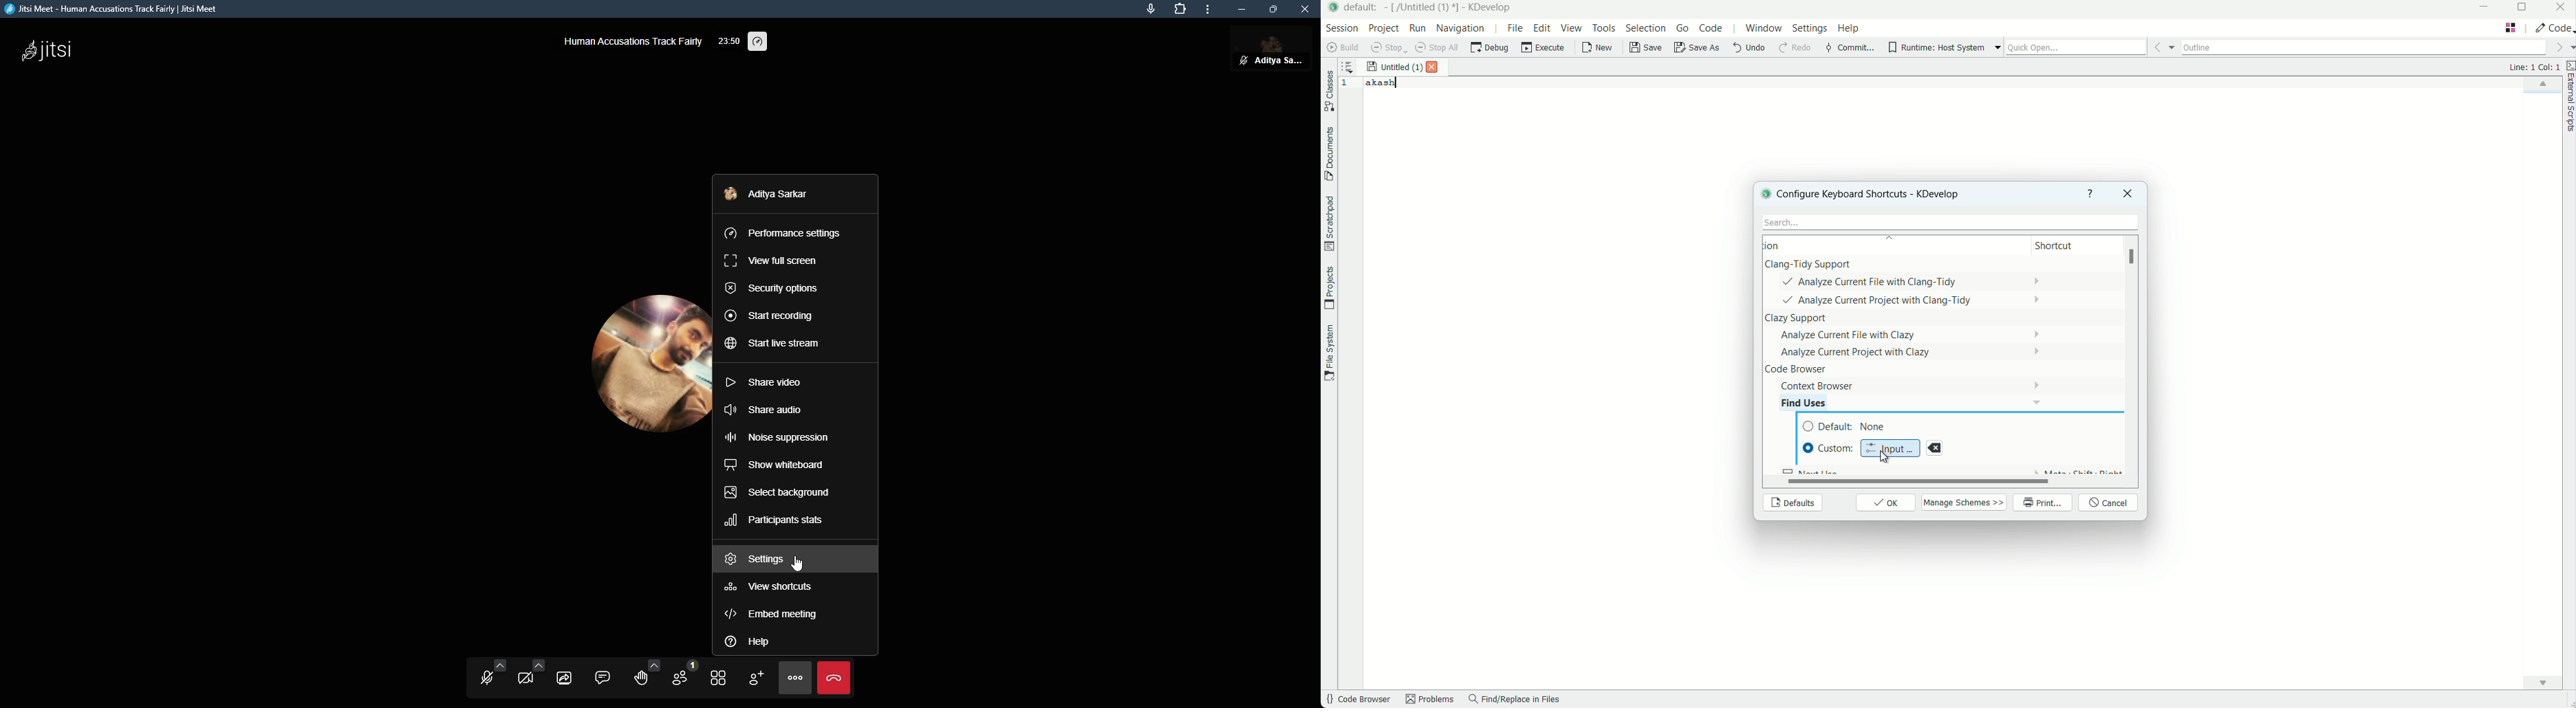 This screenshot has height=728, width=2576. Describe the element at coordinates (644, 368) in the screenshot. I see `profile` at that location.